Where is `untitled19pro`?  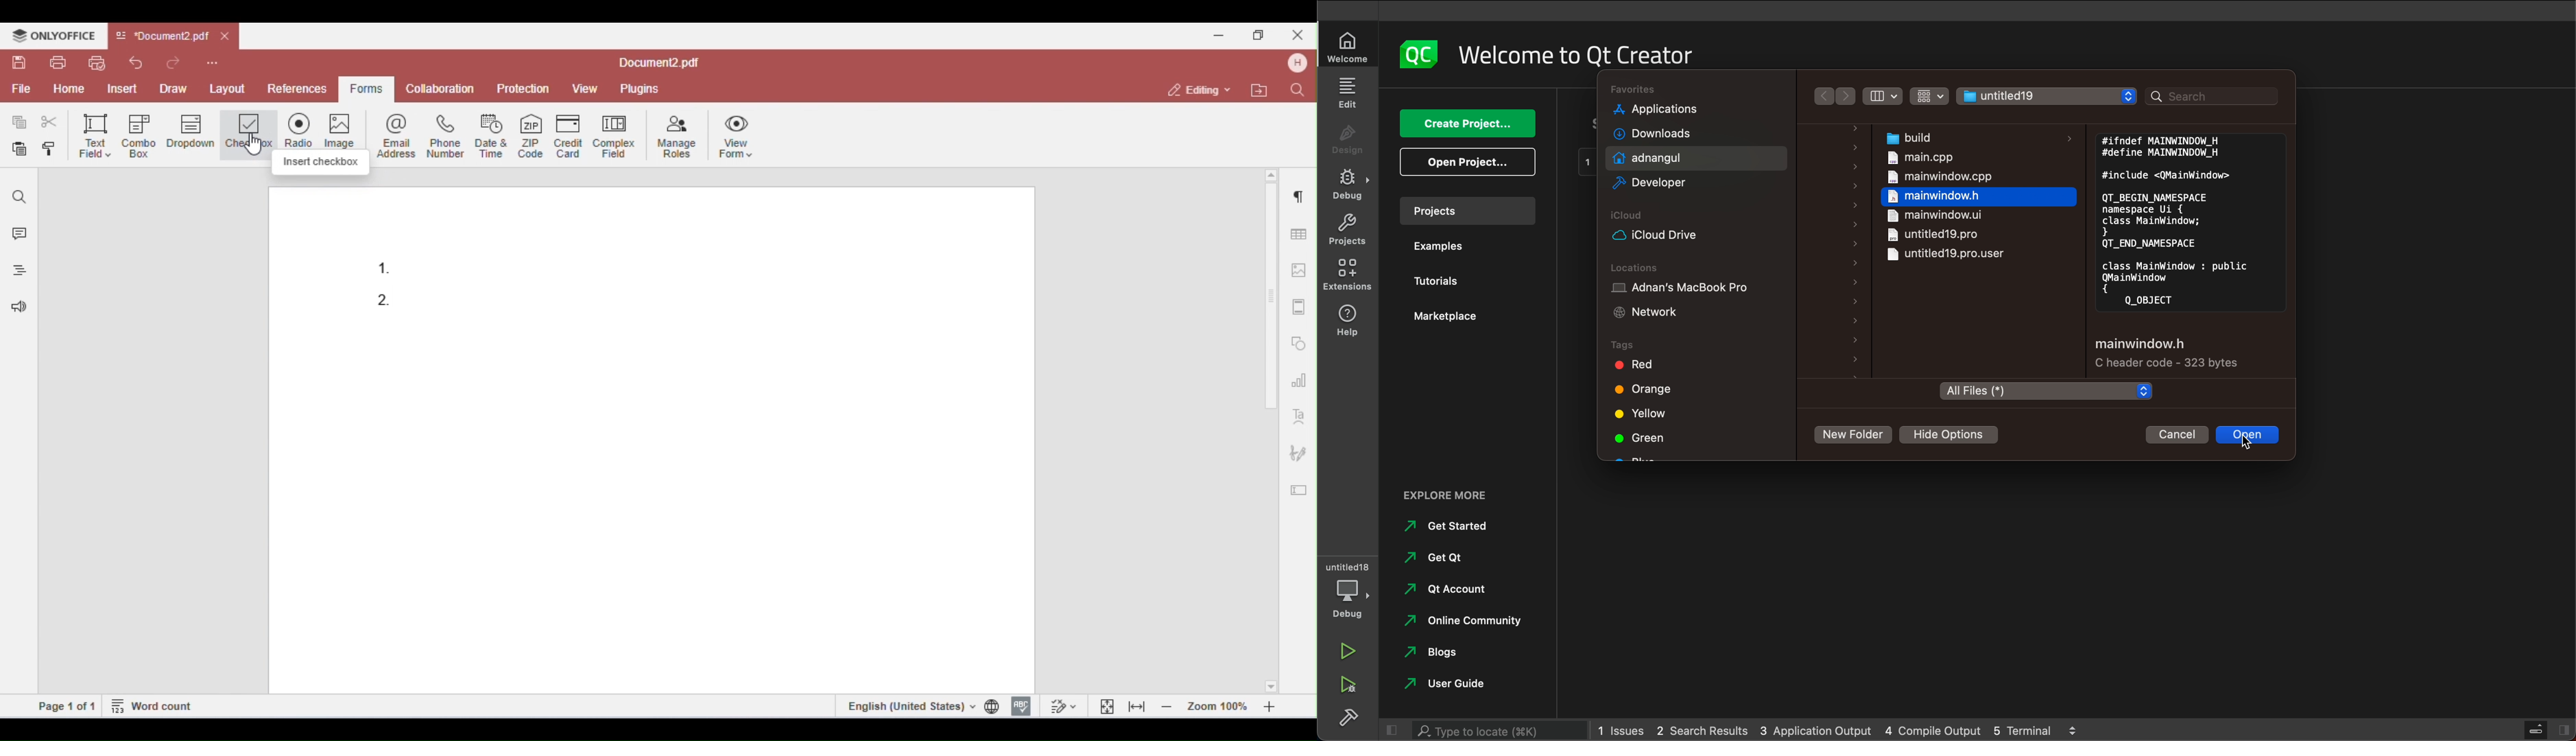
untitled19pro is located at coordinates (1961, 255).